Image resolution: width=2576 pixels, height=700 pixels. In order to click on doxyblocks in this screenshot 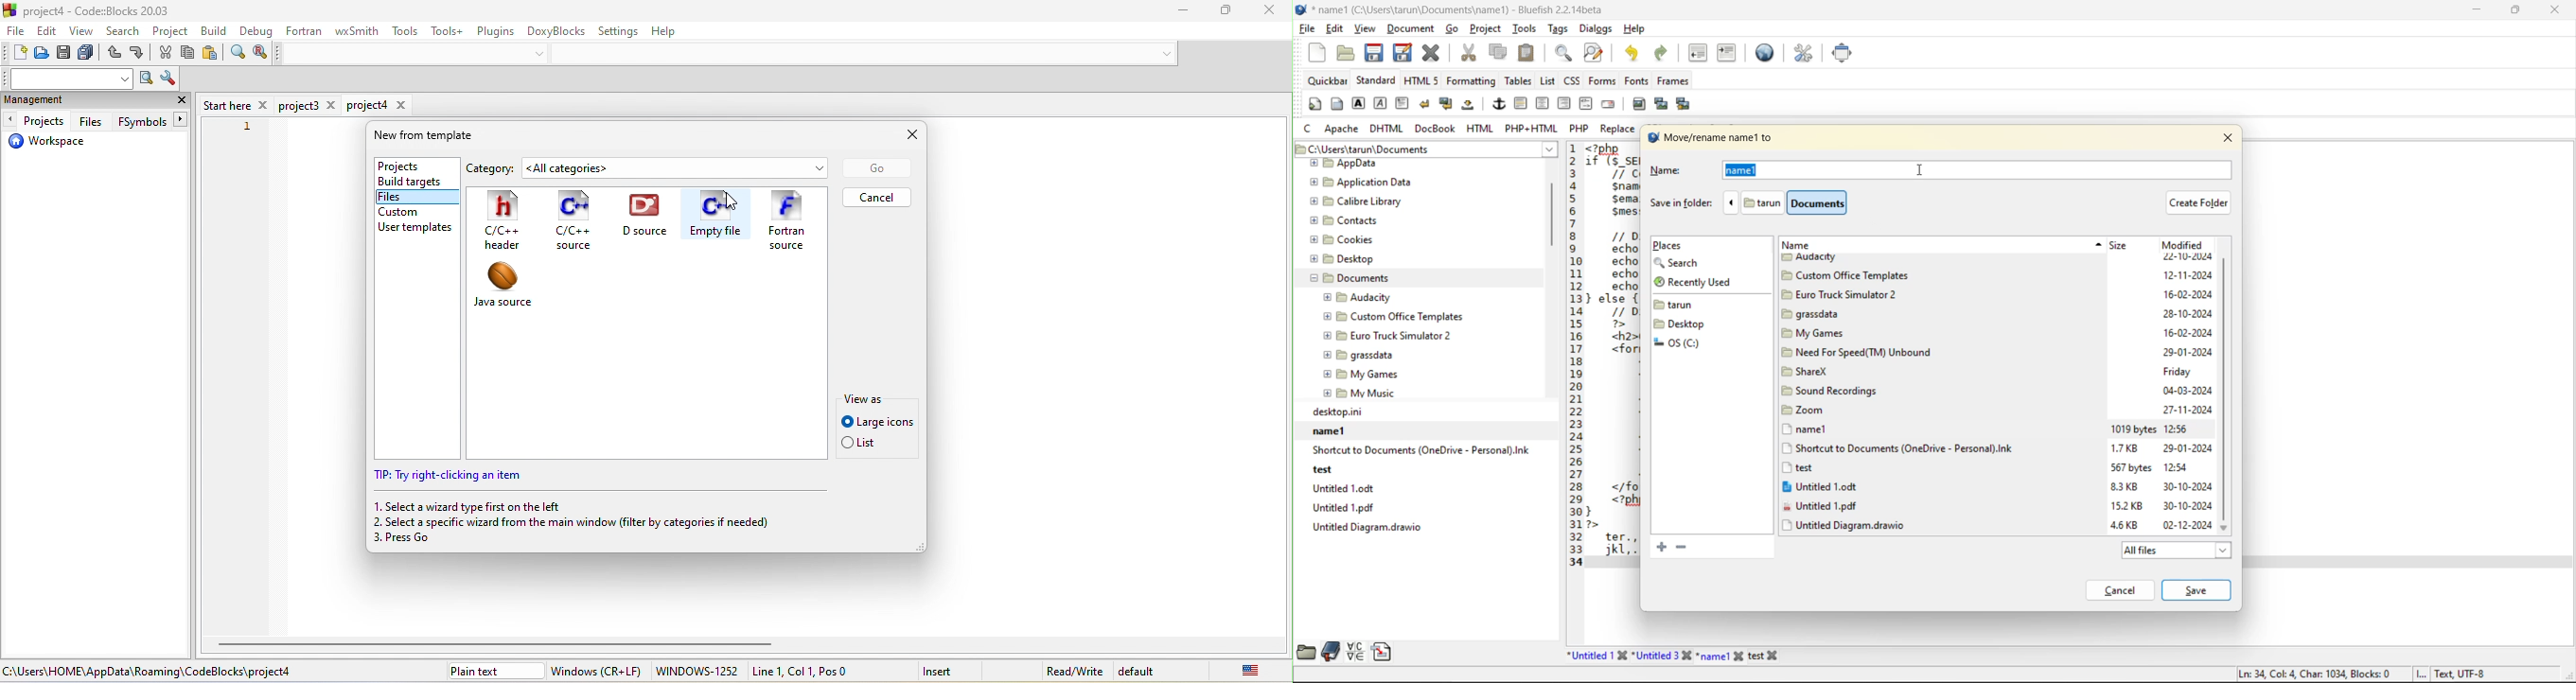, I will do `click(556, 29)`.